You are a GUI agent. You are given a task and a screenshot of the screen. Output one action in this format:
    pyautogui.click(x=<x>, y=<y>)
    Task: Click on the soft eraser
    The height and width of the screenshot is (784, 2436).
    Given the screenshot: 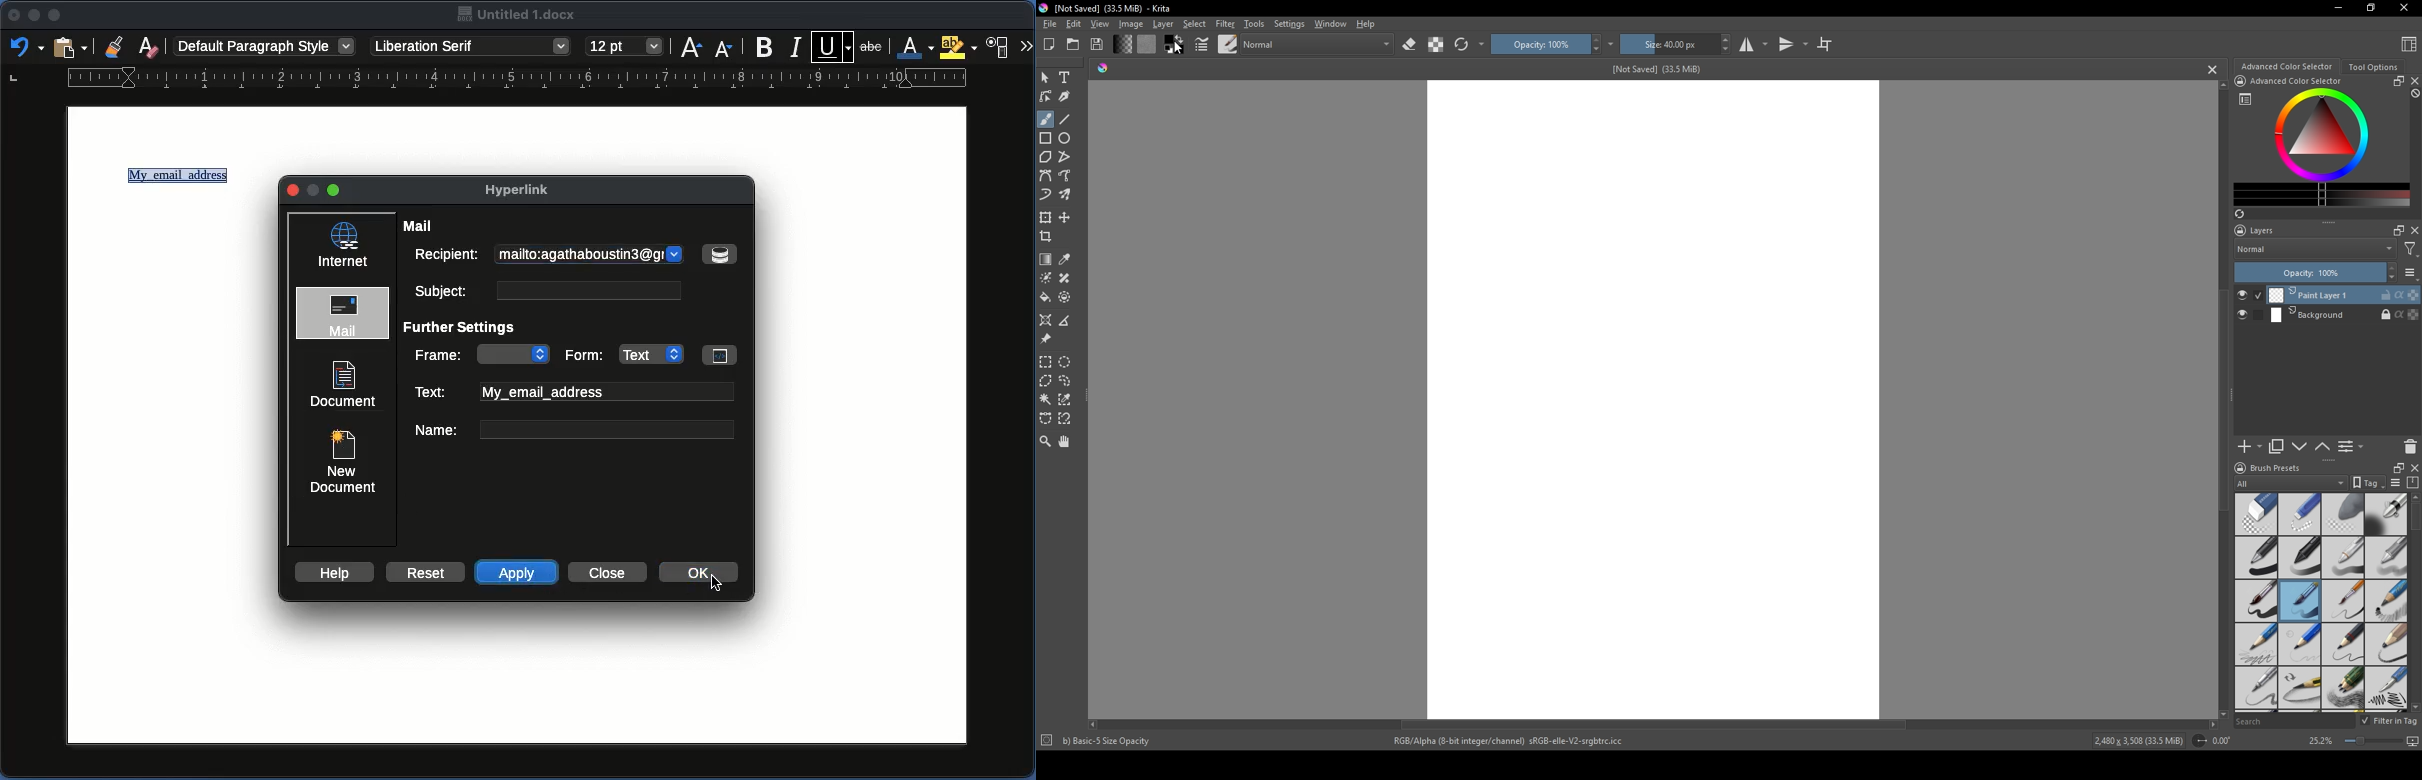 What is the action you would take?
    pyautogui.click(x=2344, y=514)
    